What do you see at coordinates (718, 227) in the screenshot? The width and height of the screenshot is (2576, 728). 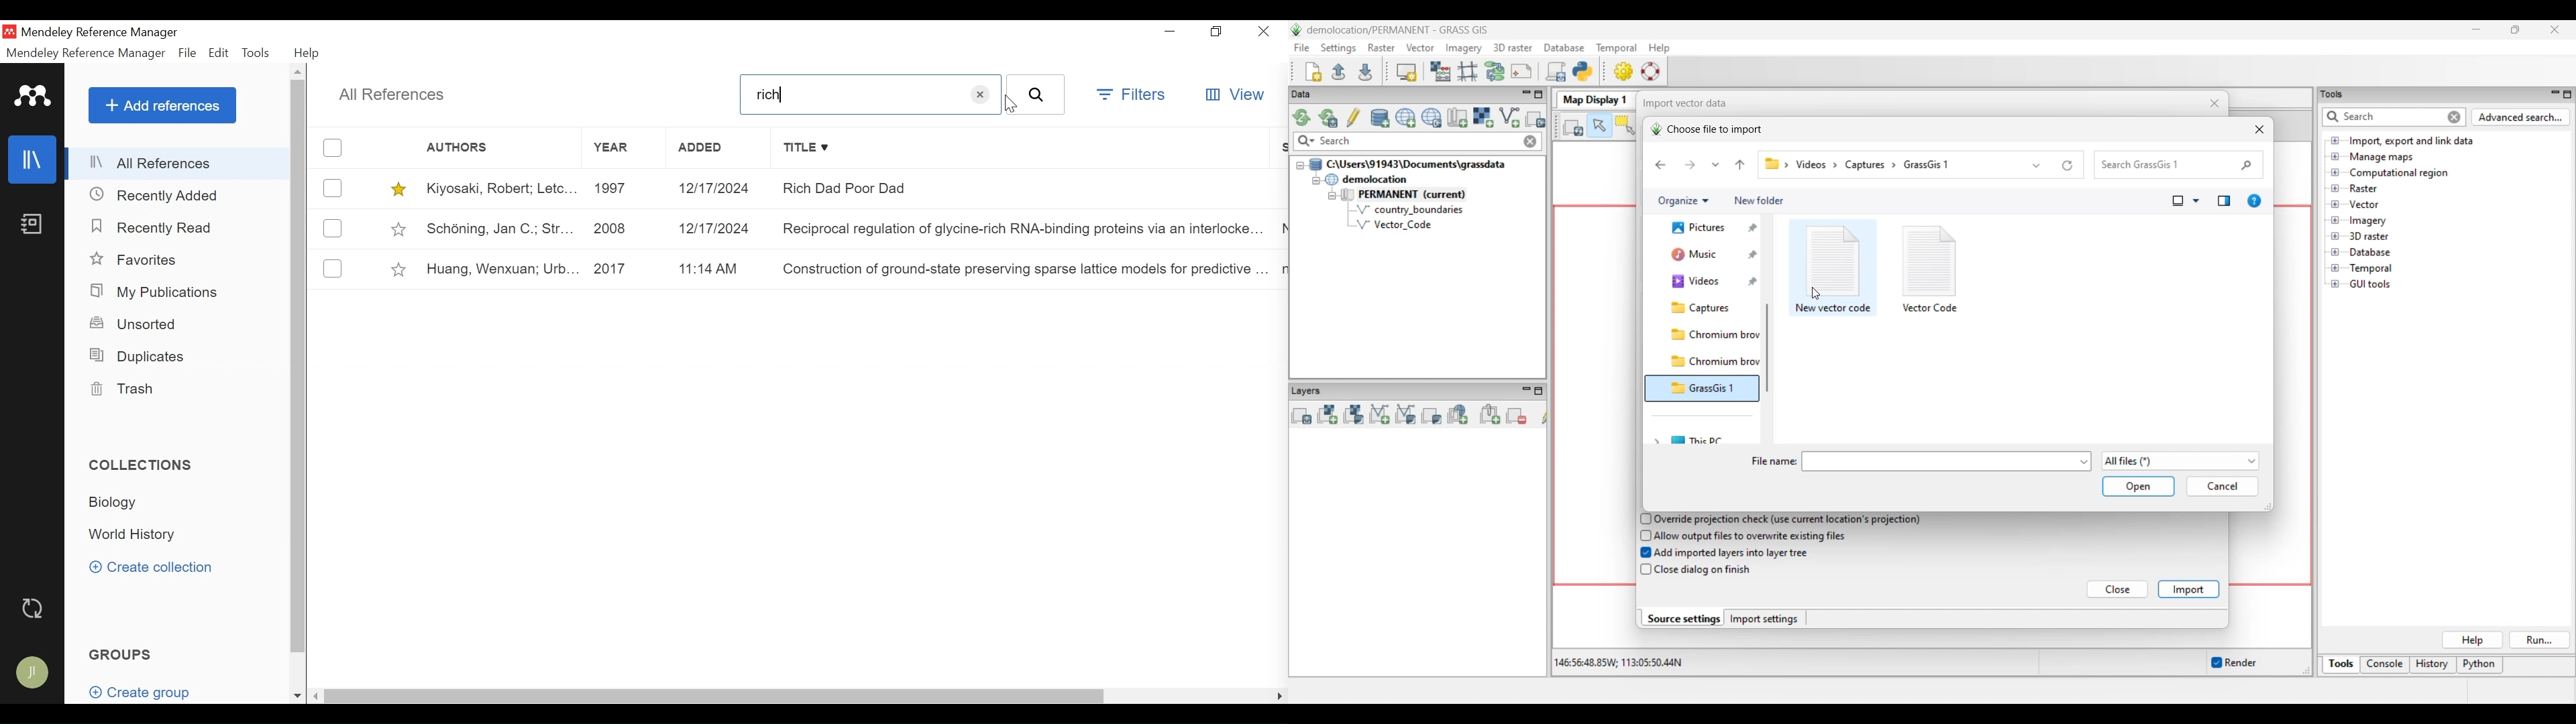 I see `12/17/2024` at bounding box center [718, 227].